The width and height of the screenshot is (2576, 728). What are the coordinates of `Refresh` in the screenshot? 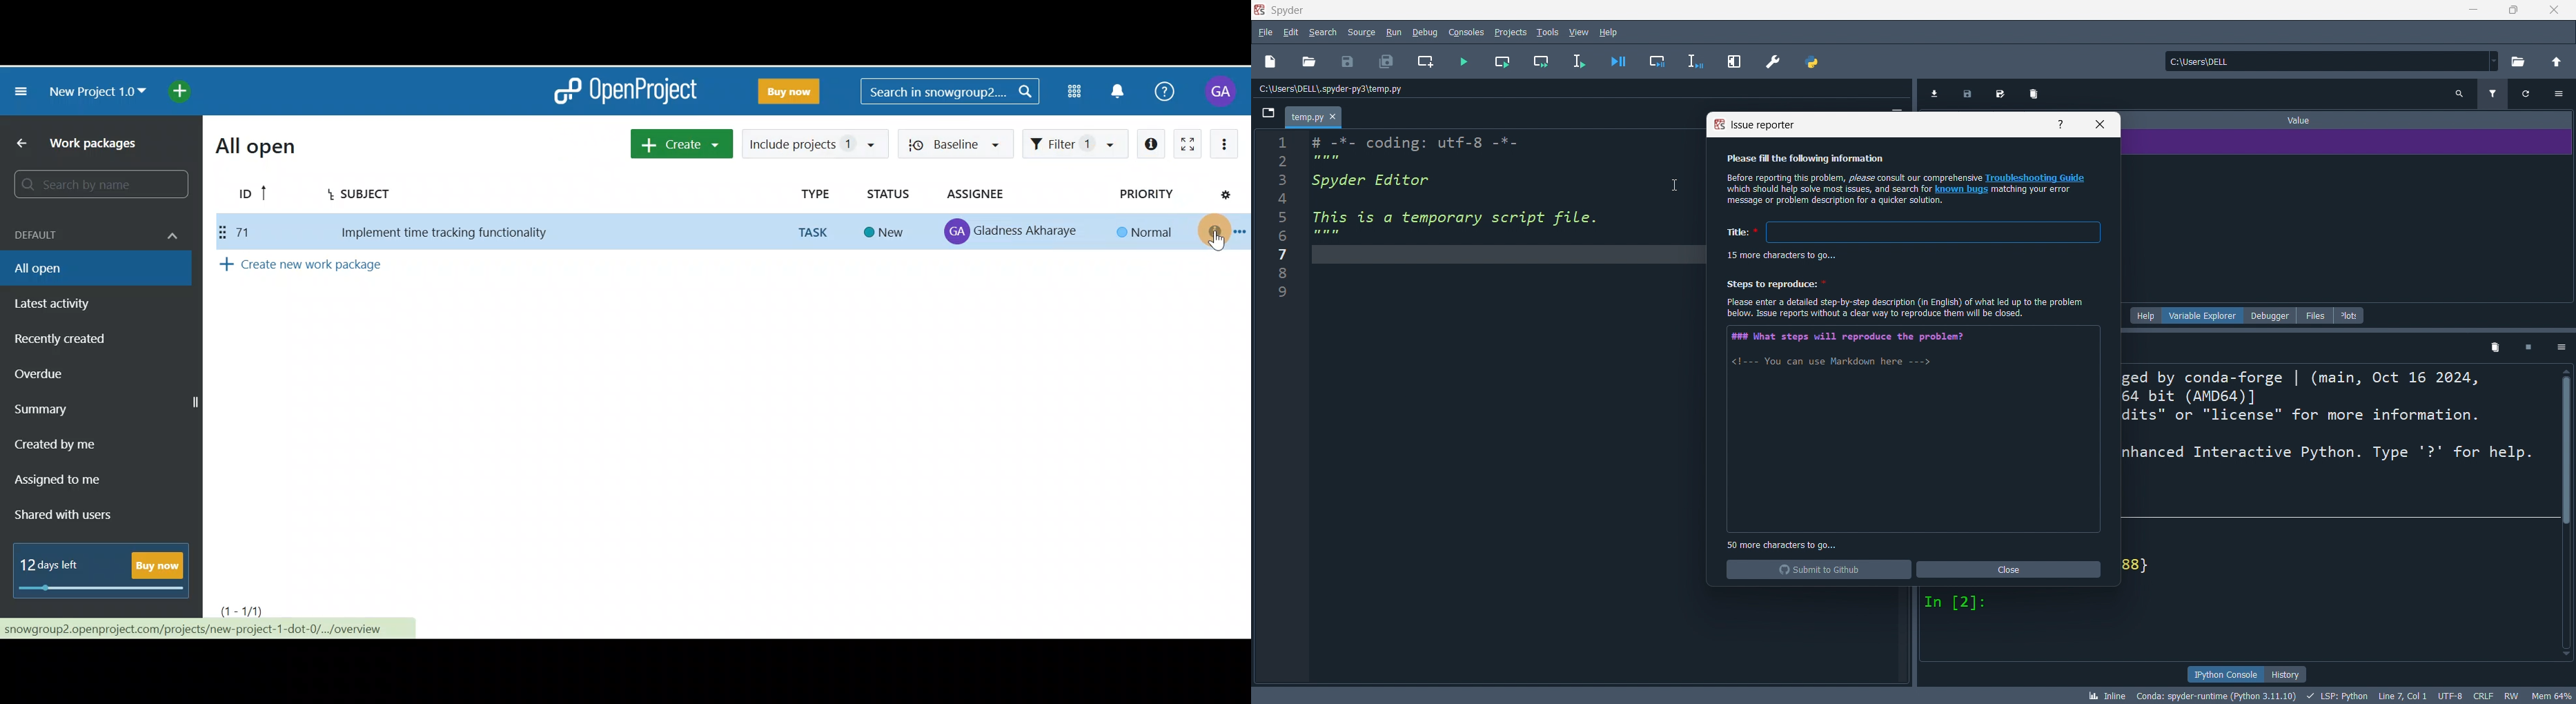 It's located at (2525, 94).